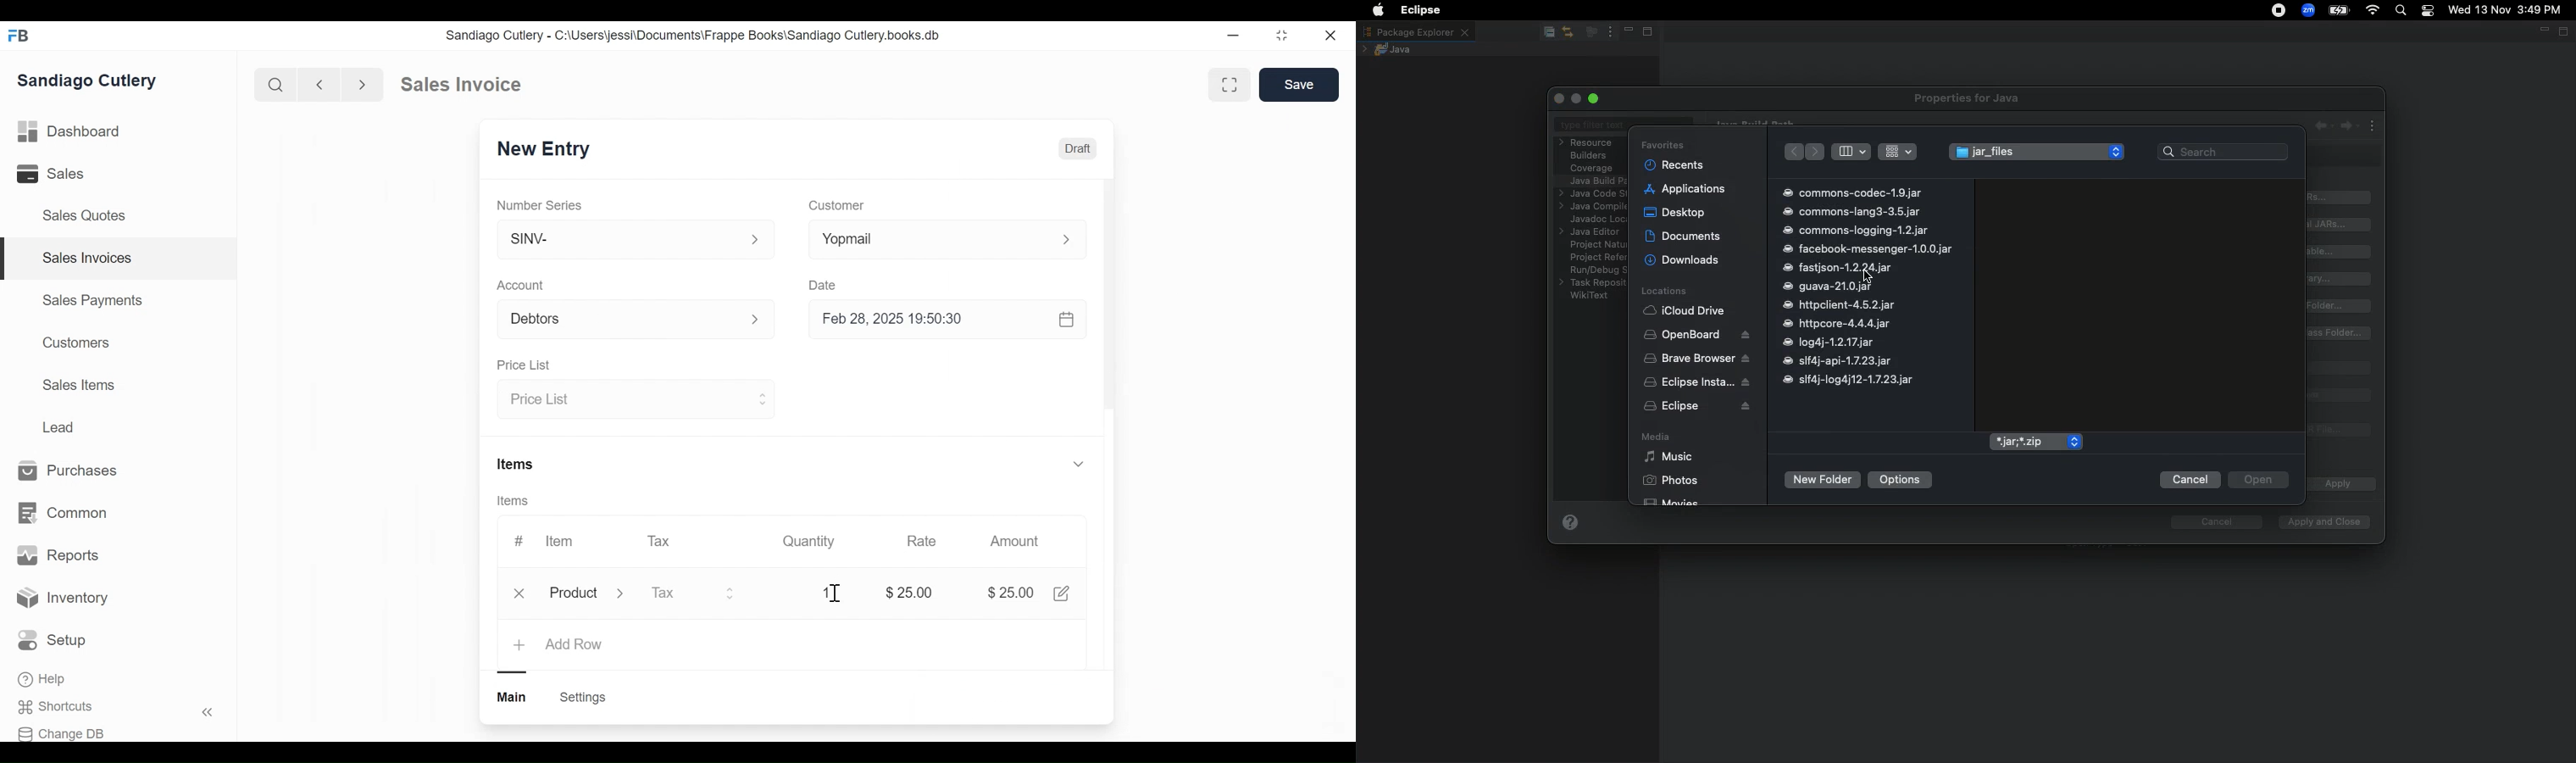 Image resolution: width=2576 pixels, height=784 pixels. What do you see at coordinates (19, 35) in the screenshot?
I see `FB logo` at bounding box center [19, 35].